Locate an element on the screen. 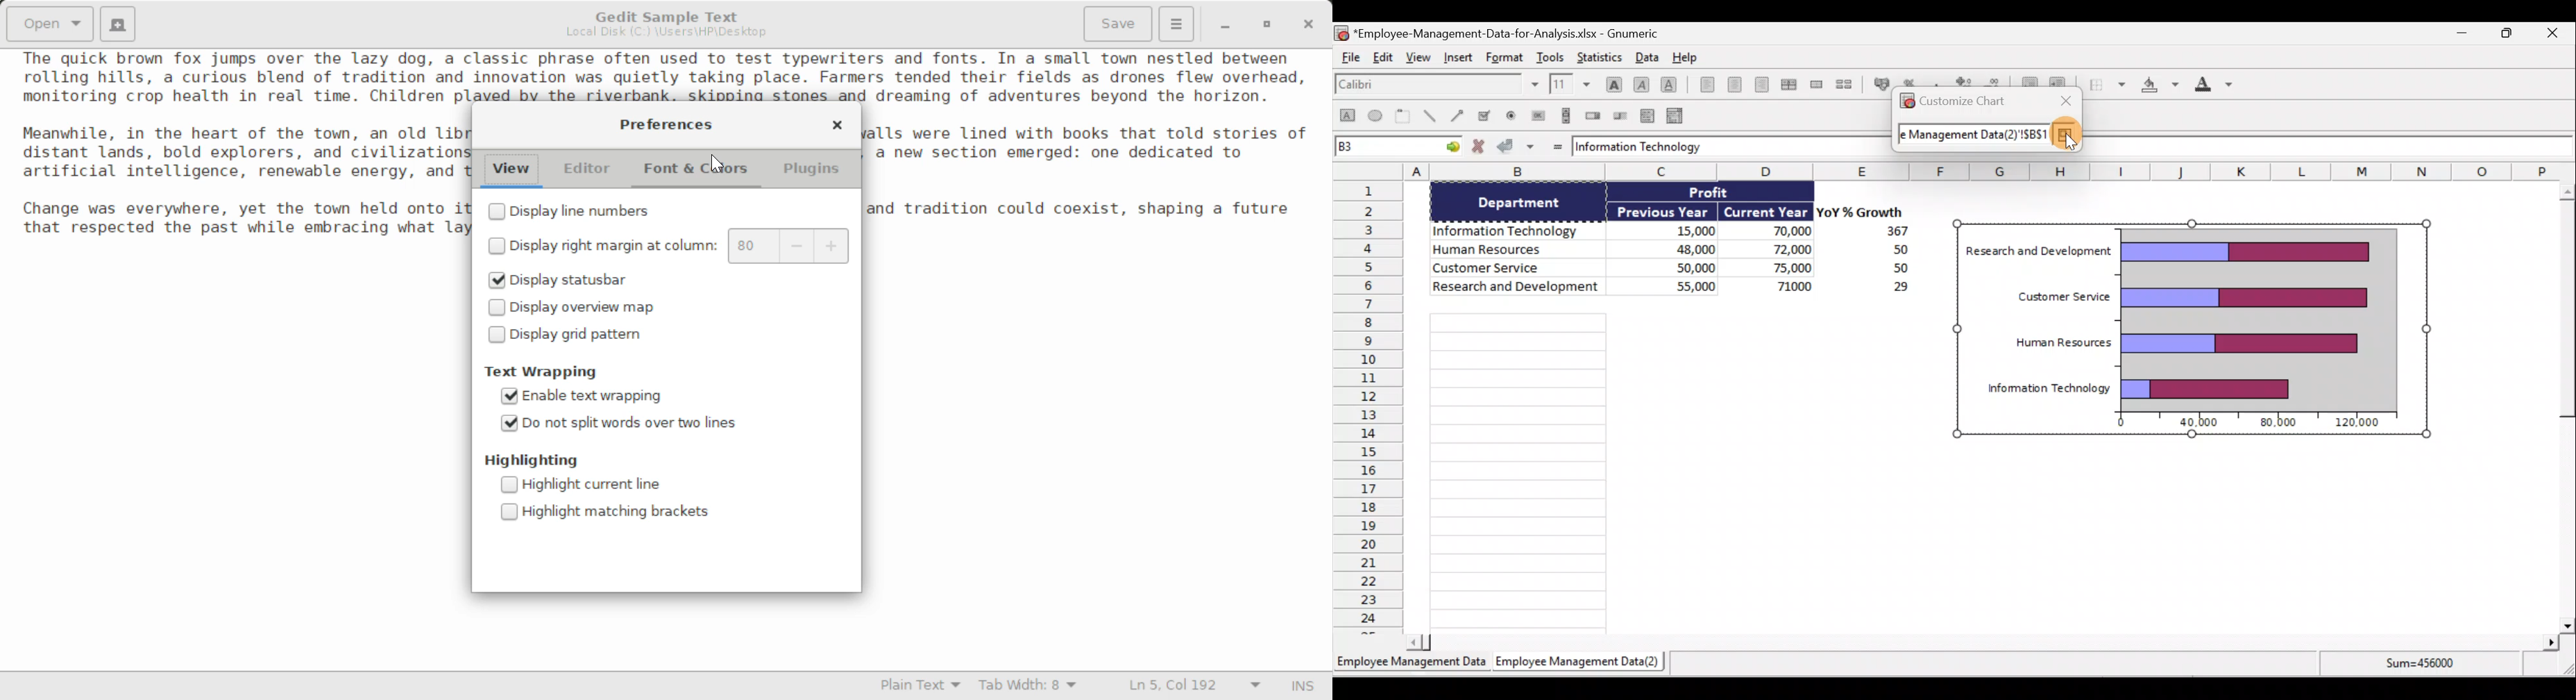 The image size is (2576, 700). File Location is located at coordinates (665, 34).